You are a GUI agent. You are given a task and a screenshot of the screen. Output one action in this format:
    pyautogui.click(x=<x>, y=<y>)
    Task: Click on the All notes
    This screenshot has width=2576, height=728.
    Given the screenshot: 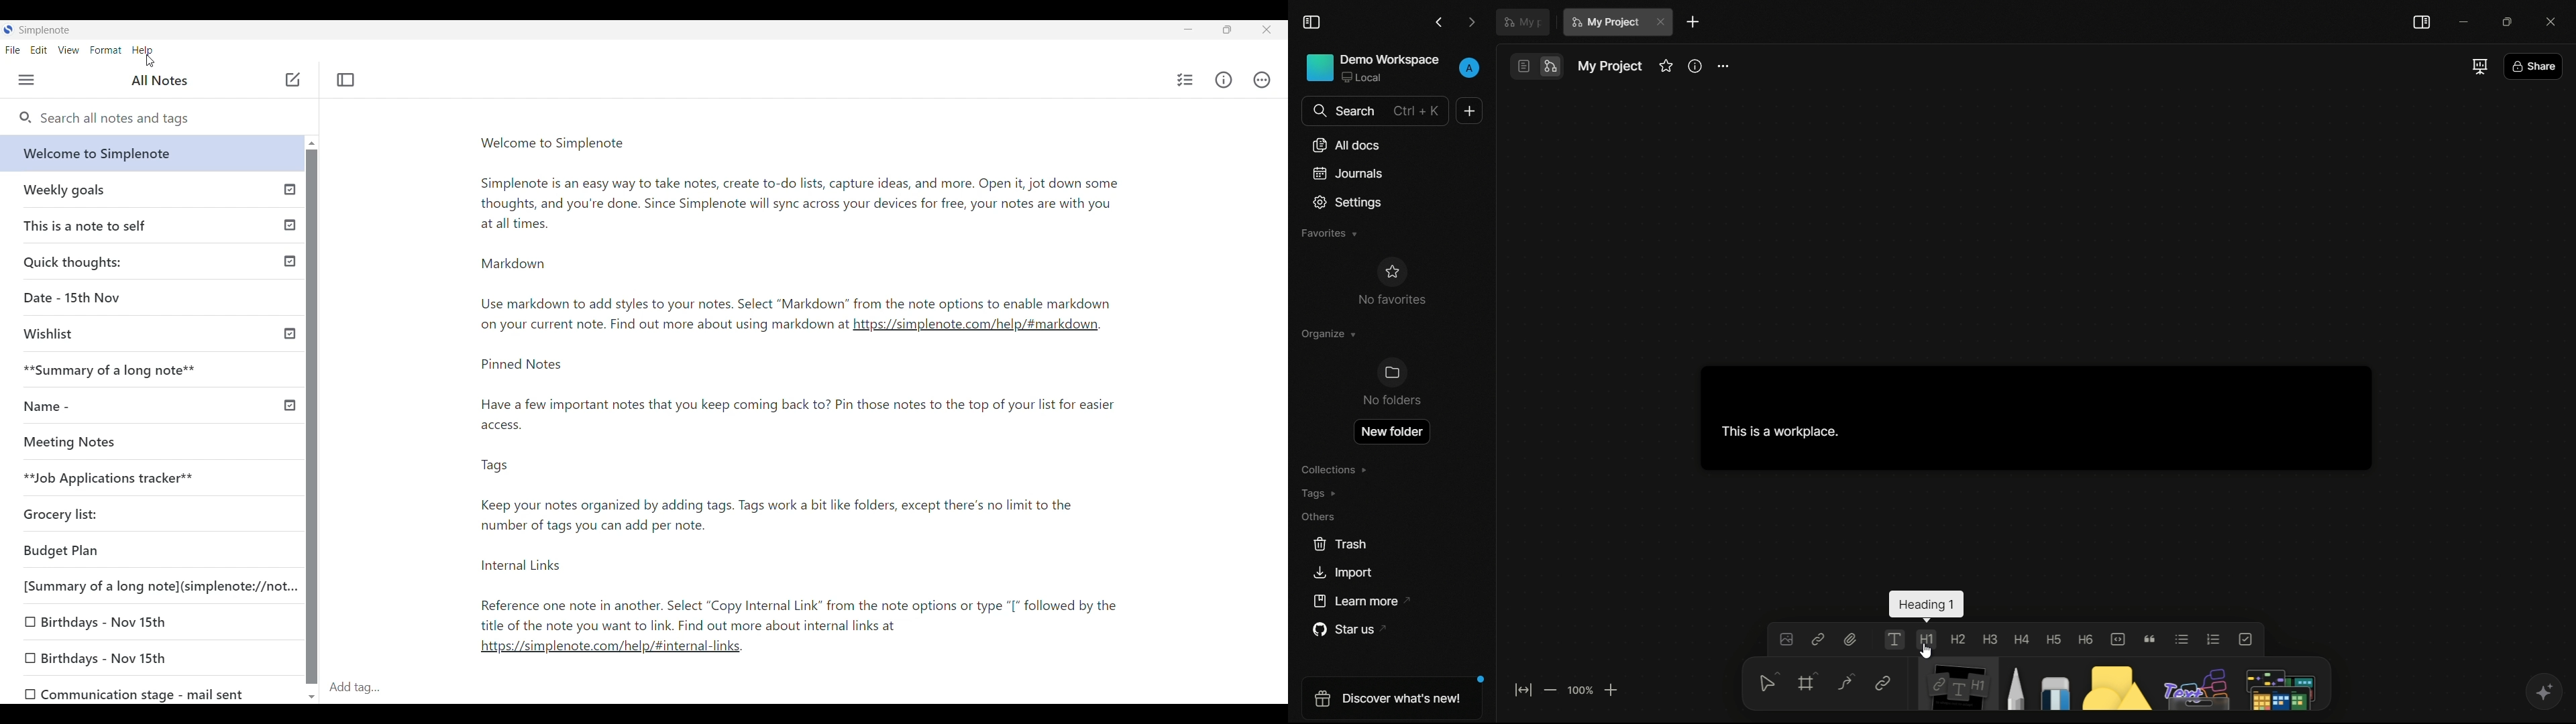 What is the action you would take?
    pyautogui.click(x=159, y=80)
    